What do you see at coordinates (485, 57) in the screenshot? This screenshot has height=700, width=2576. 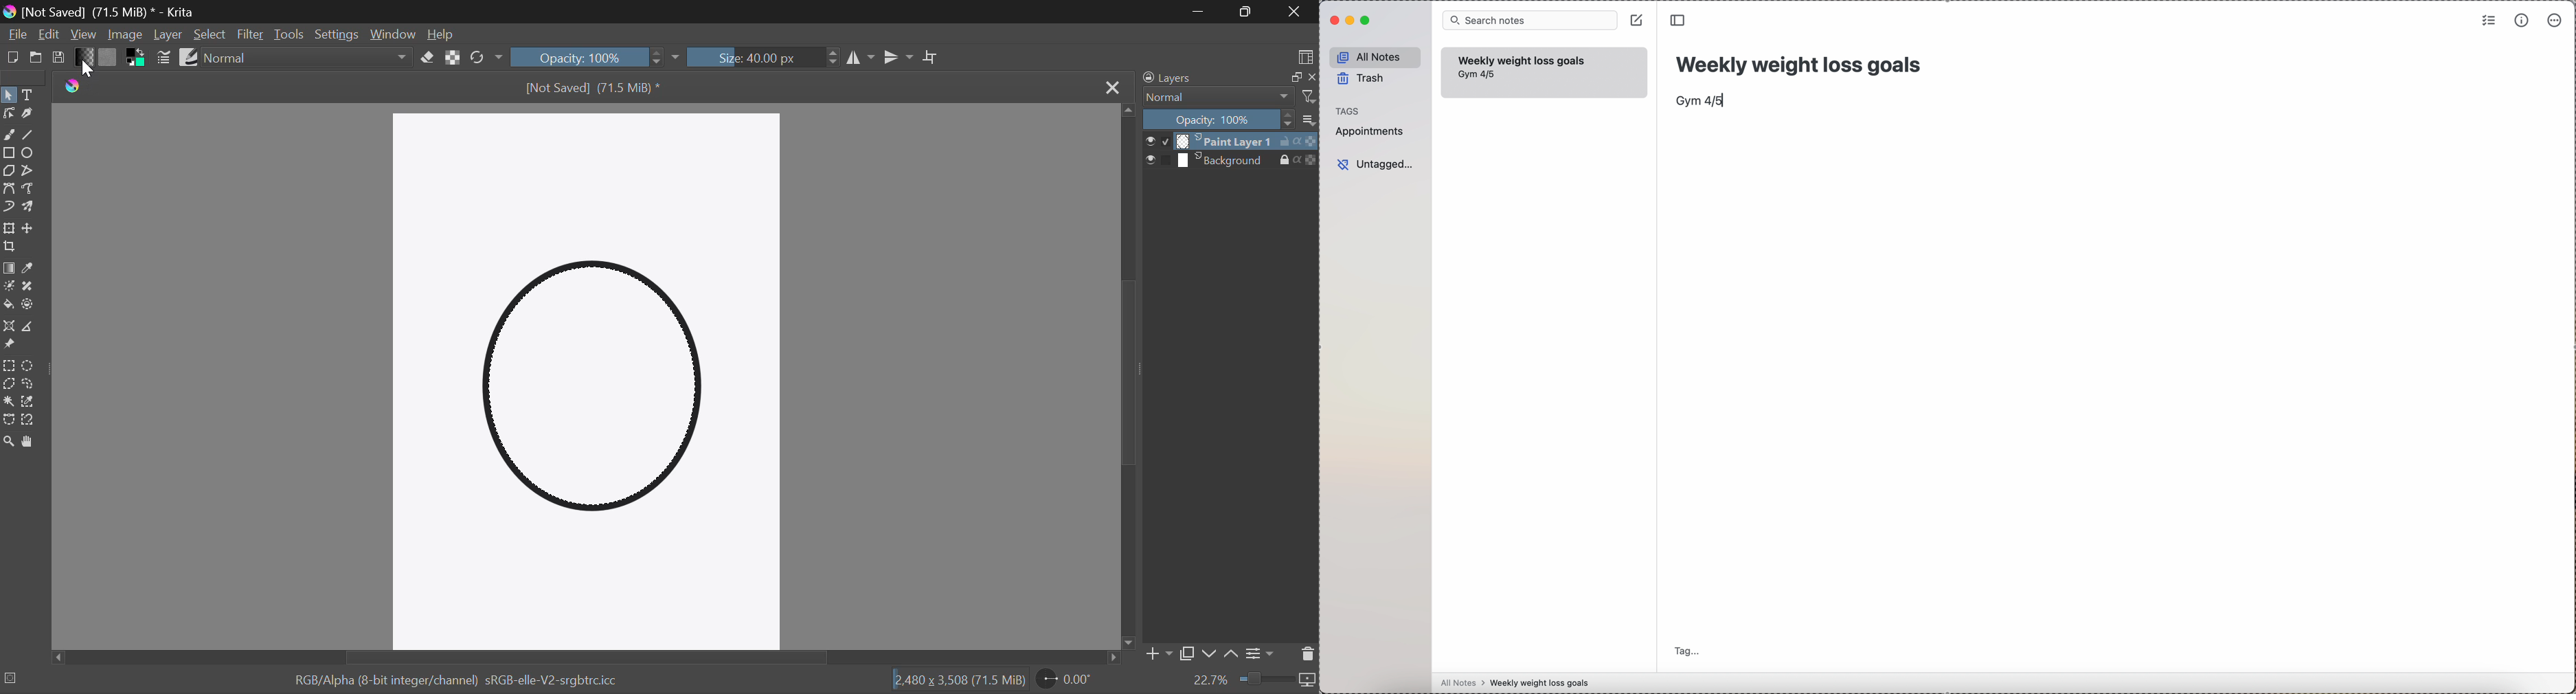 I see `Rotate` at bounding box center [485, 57].